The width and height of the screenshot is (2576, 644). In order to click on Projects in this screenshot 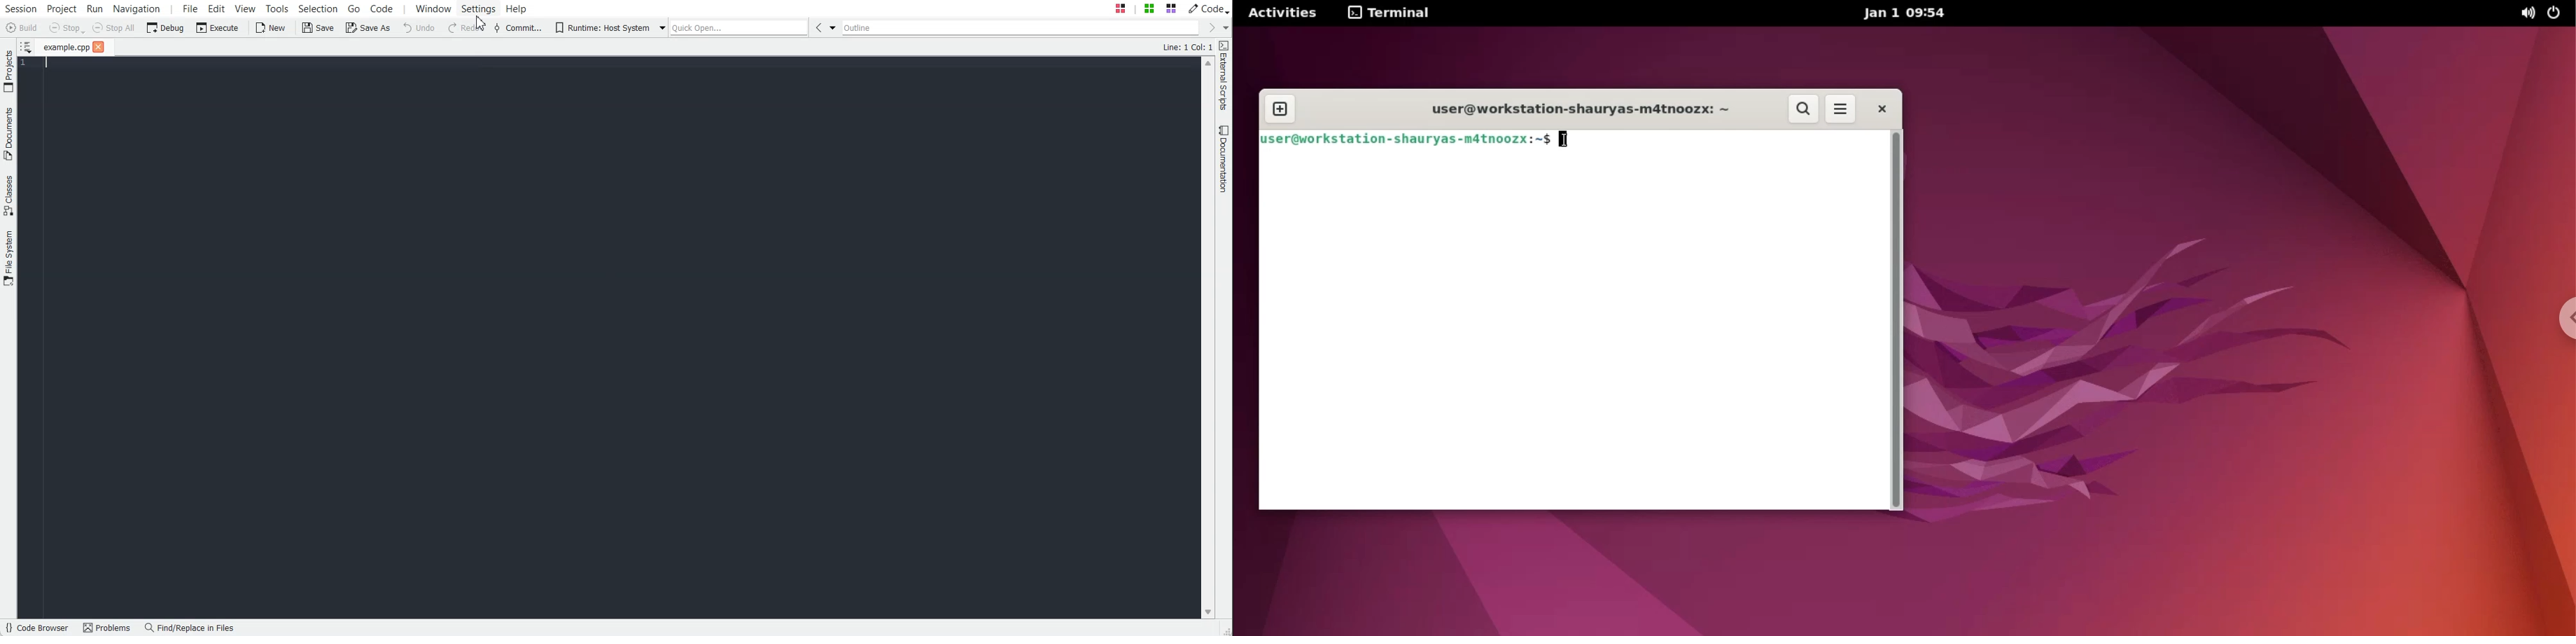, I will do `click(8, 71)`.